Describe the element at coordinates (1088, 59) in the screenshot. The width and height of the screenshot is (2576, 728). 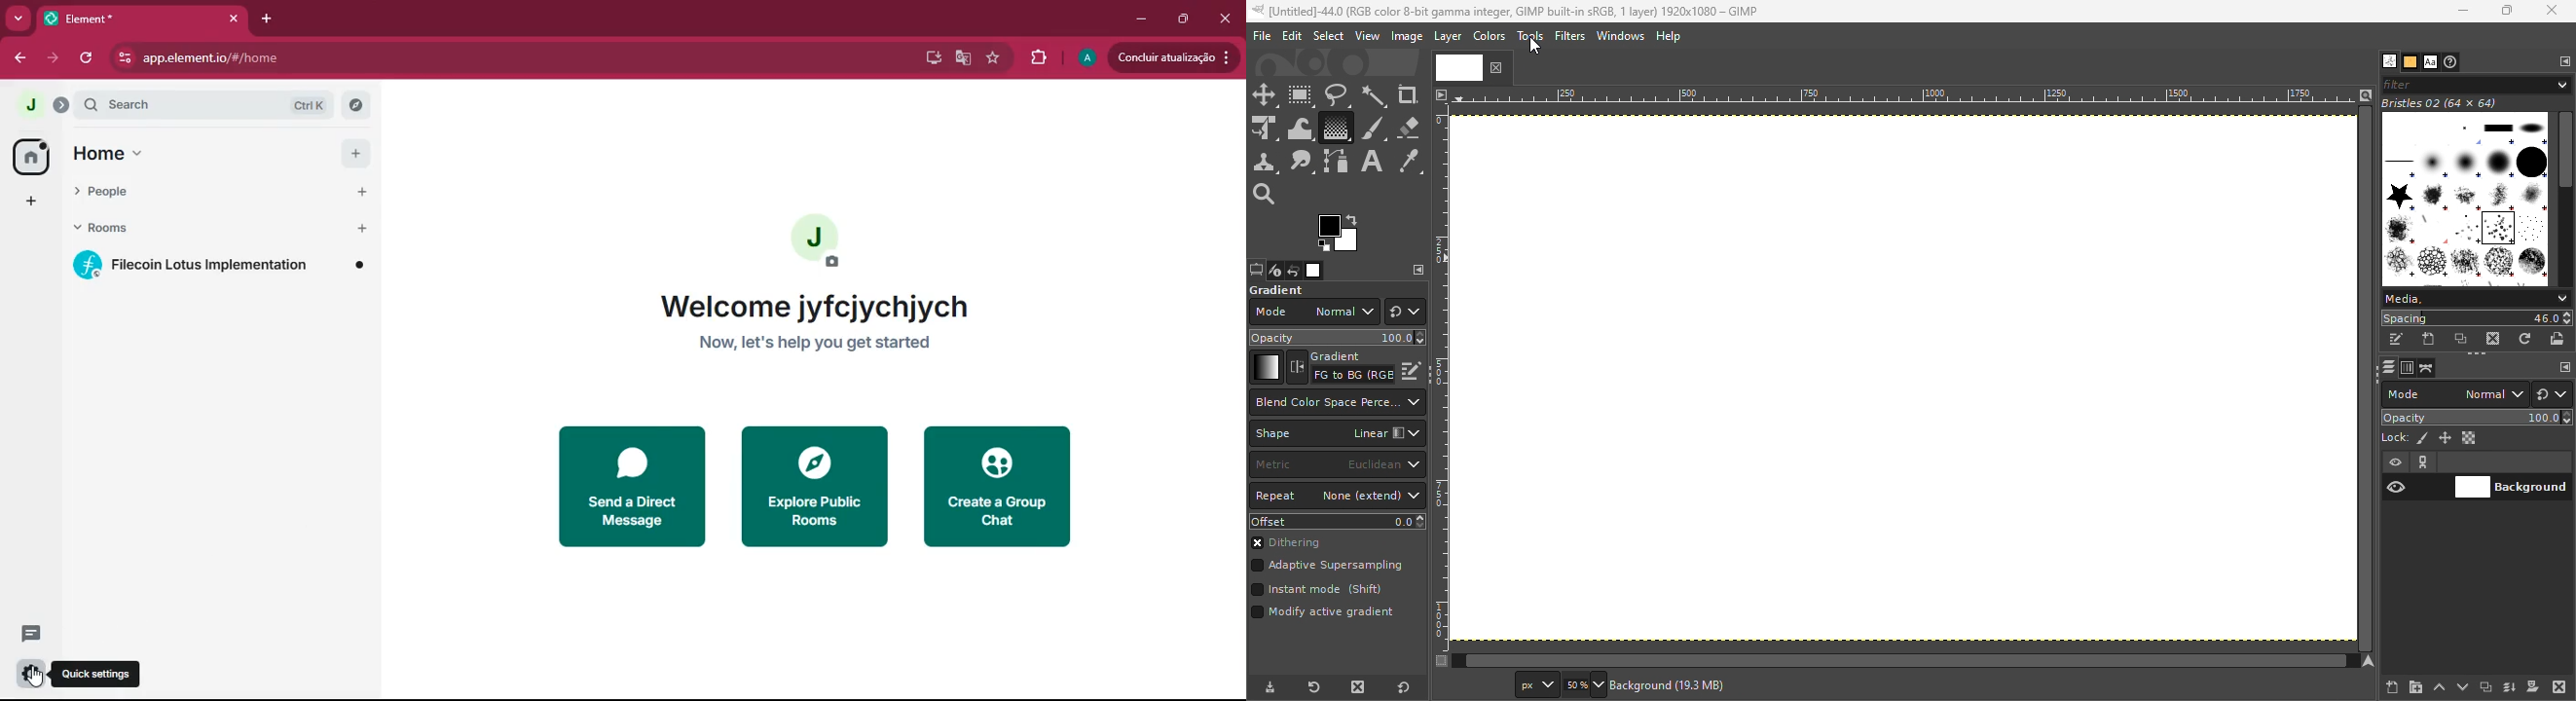
I see `profile` at that location.